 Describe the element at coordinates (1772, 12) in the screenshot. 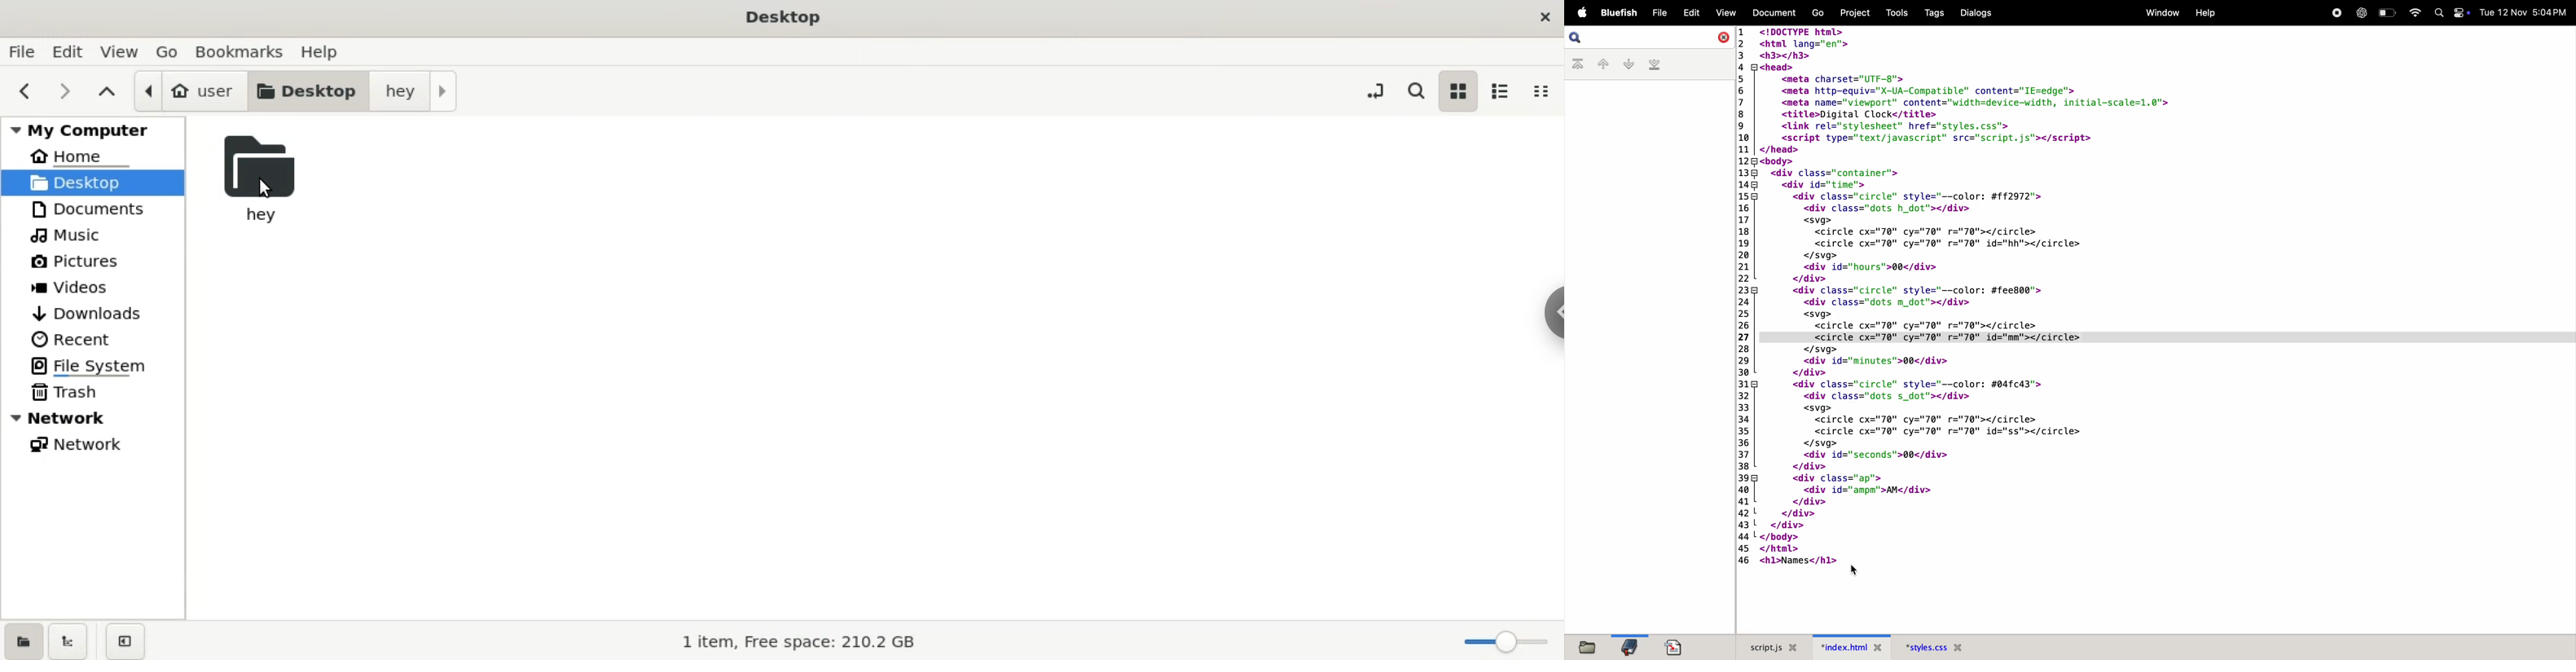

I see `document` at that location.